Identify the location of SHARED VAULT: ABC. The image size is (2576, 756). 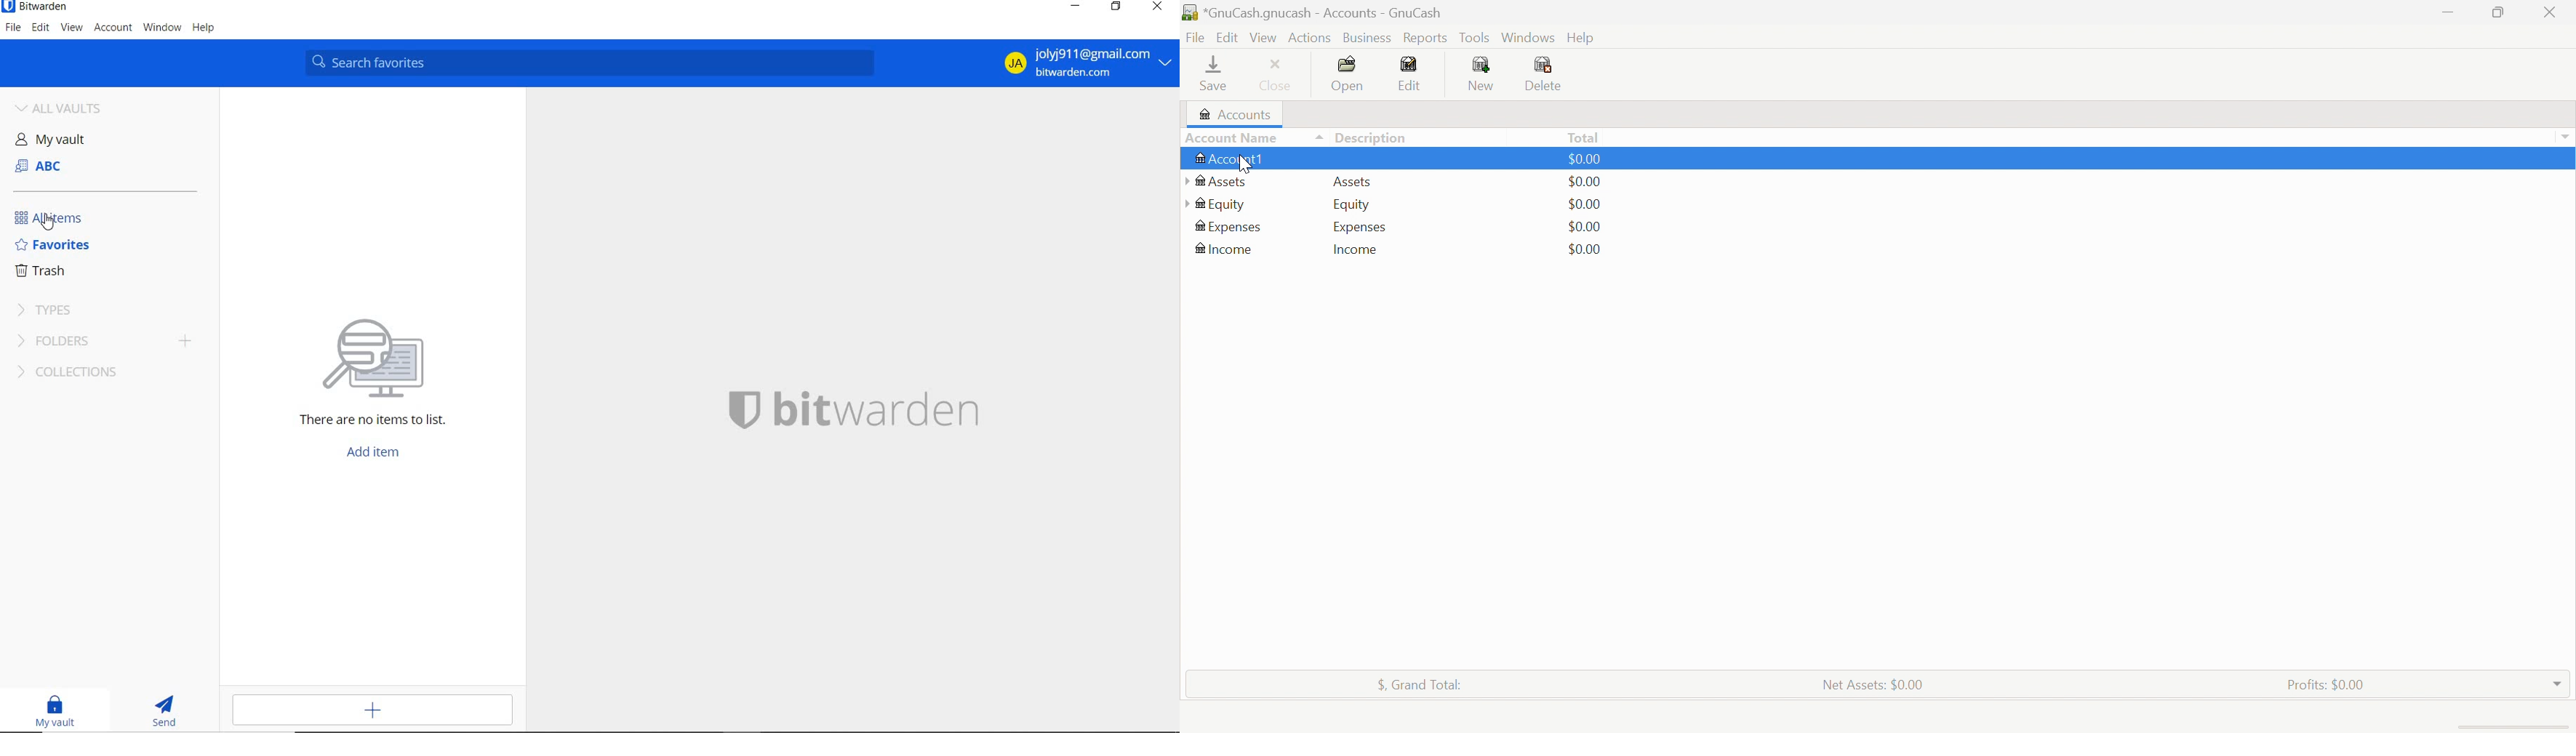
(69, 164).